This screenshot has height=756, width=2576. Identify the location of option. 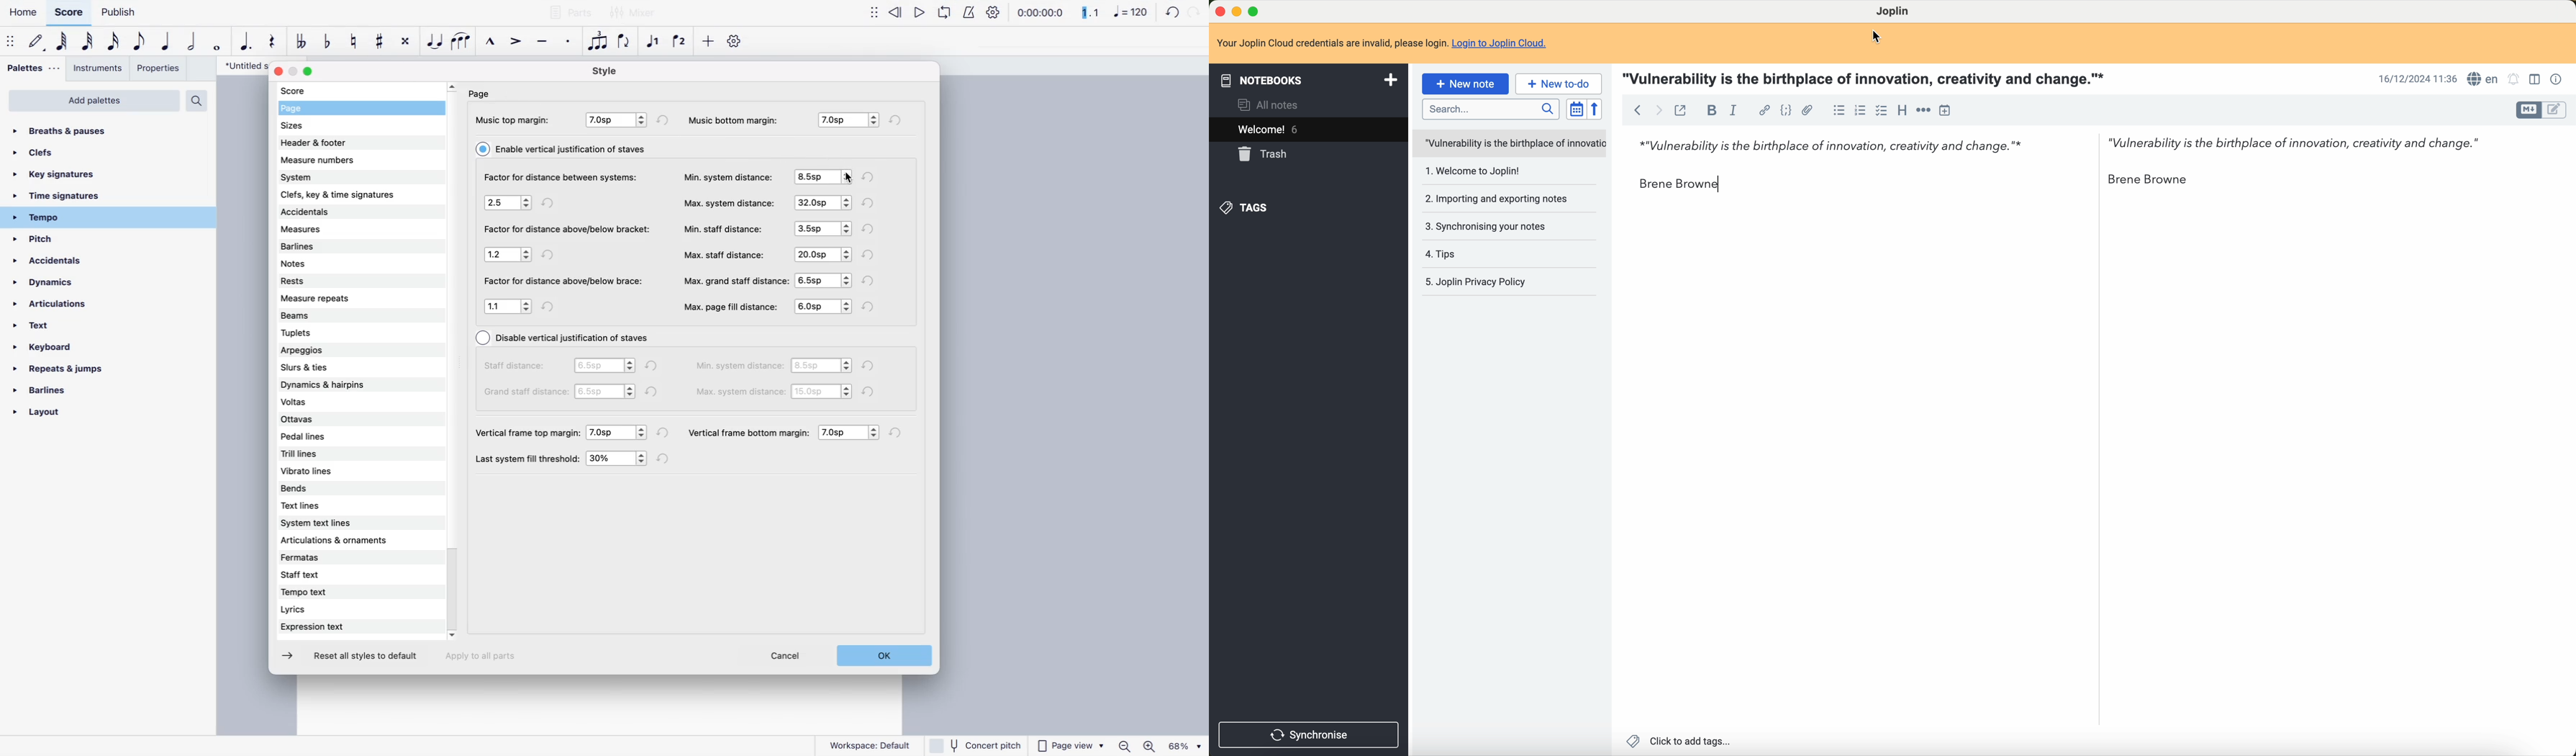
(851, 433).